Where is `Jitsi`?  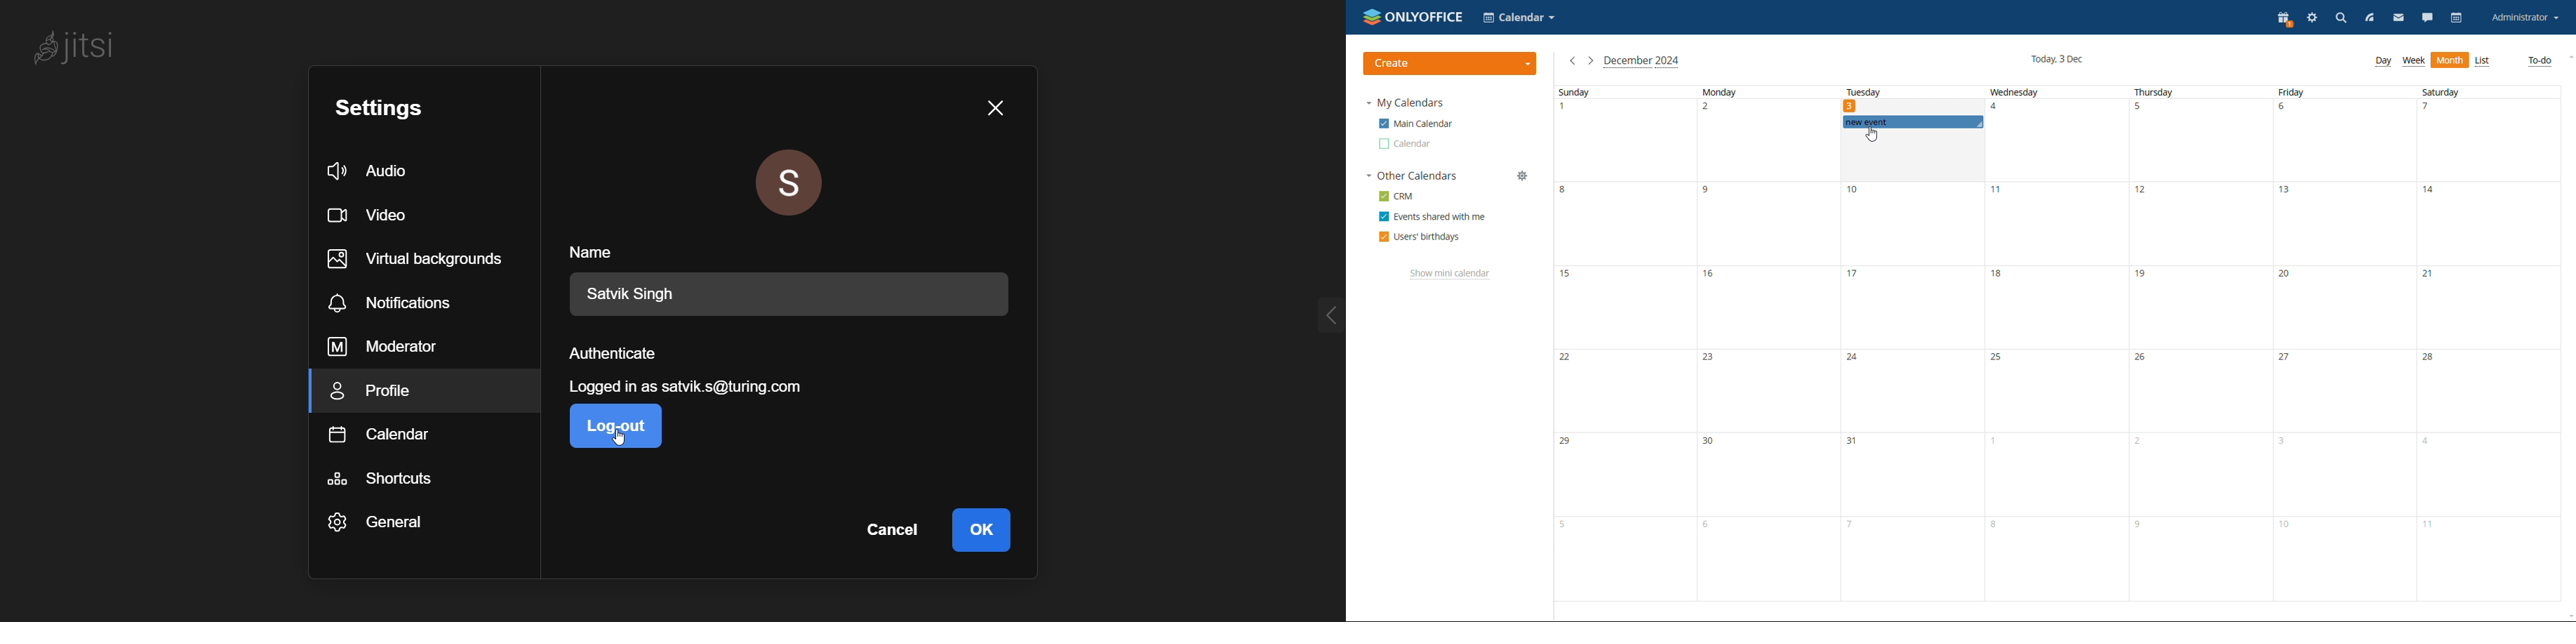
Jitsi is located at coordinates (88, 45).